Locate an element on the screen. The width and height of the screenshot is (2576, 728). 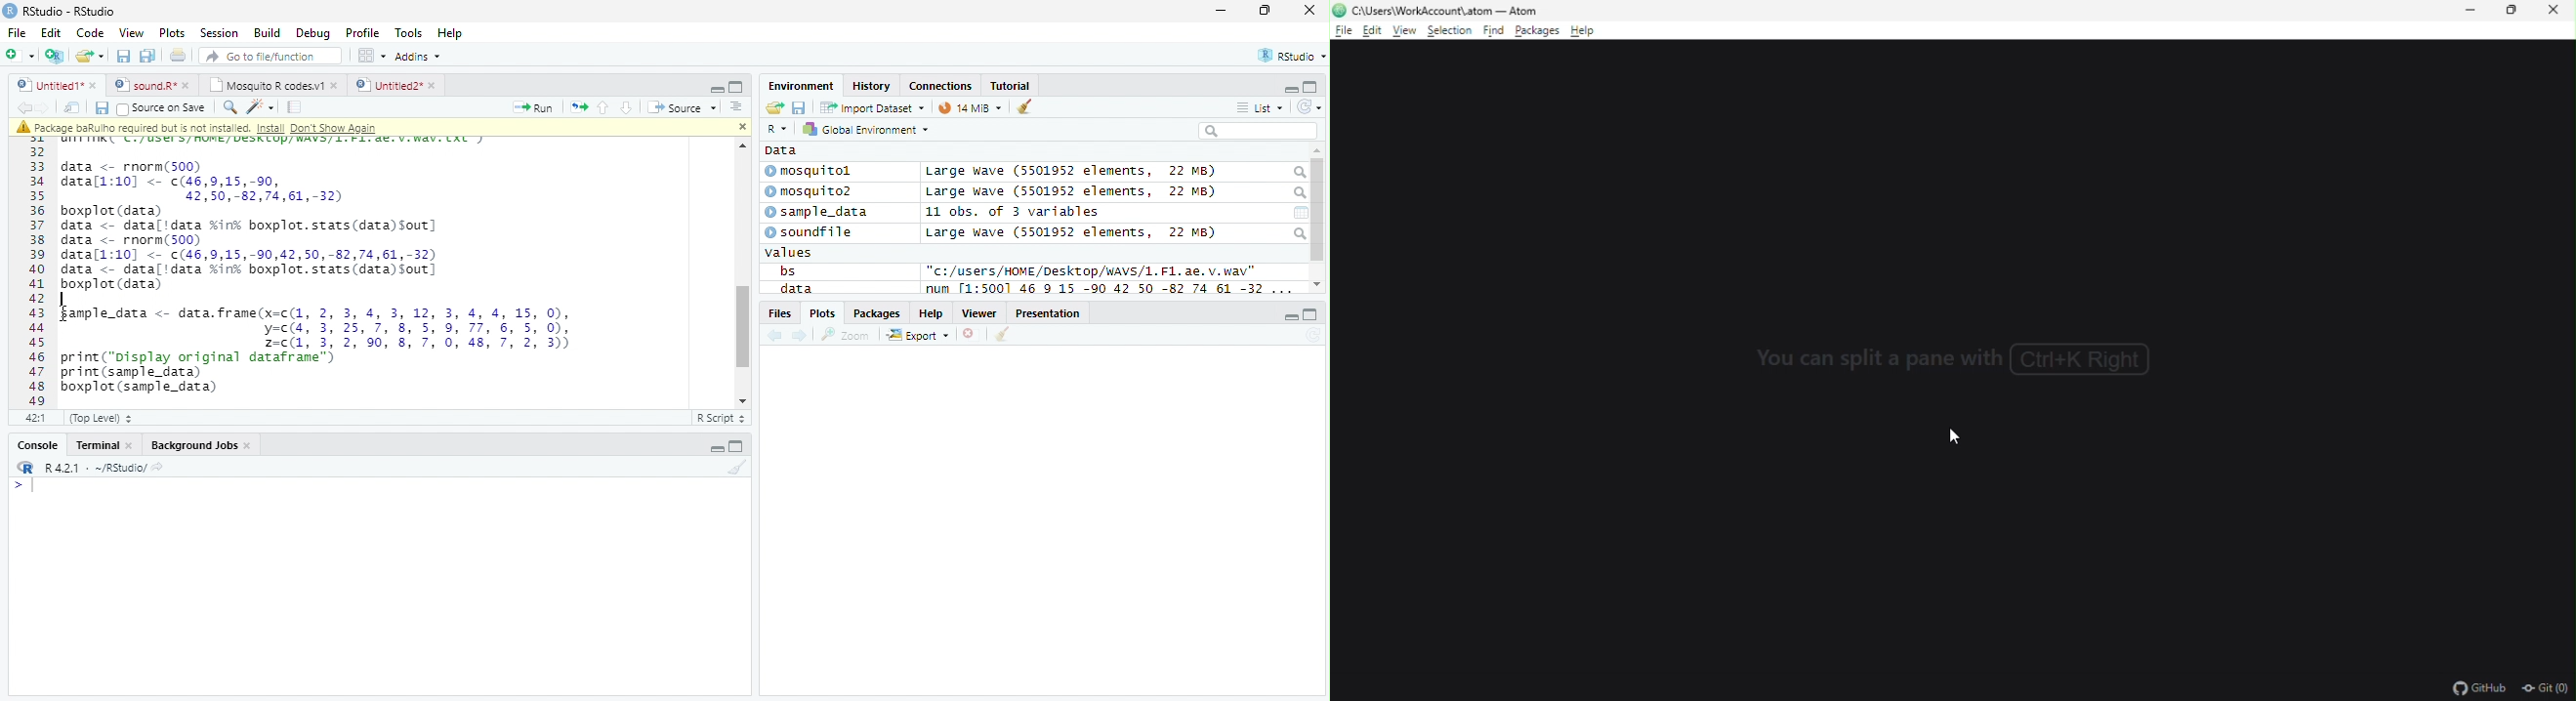
code tools is located at coordinates (261, 107).